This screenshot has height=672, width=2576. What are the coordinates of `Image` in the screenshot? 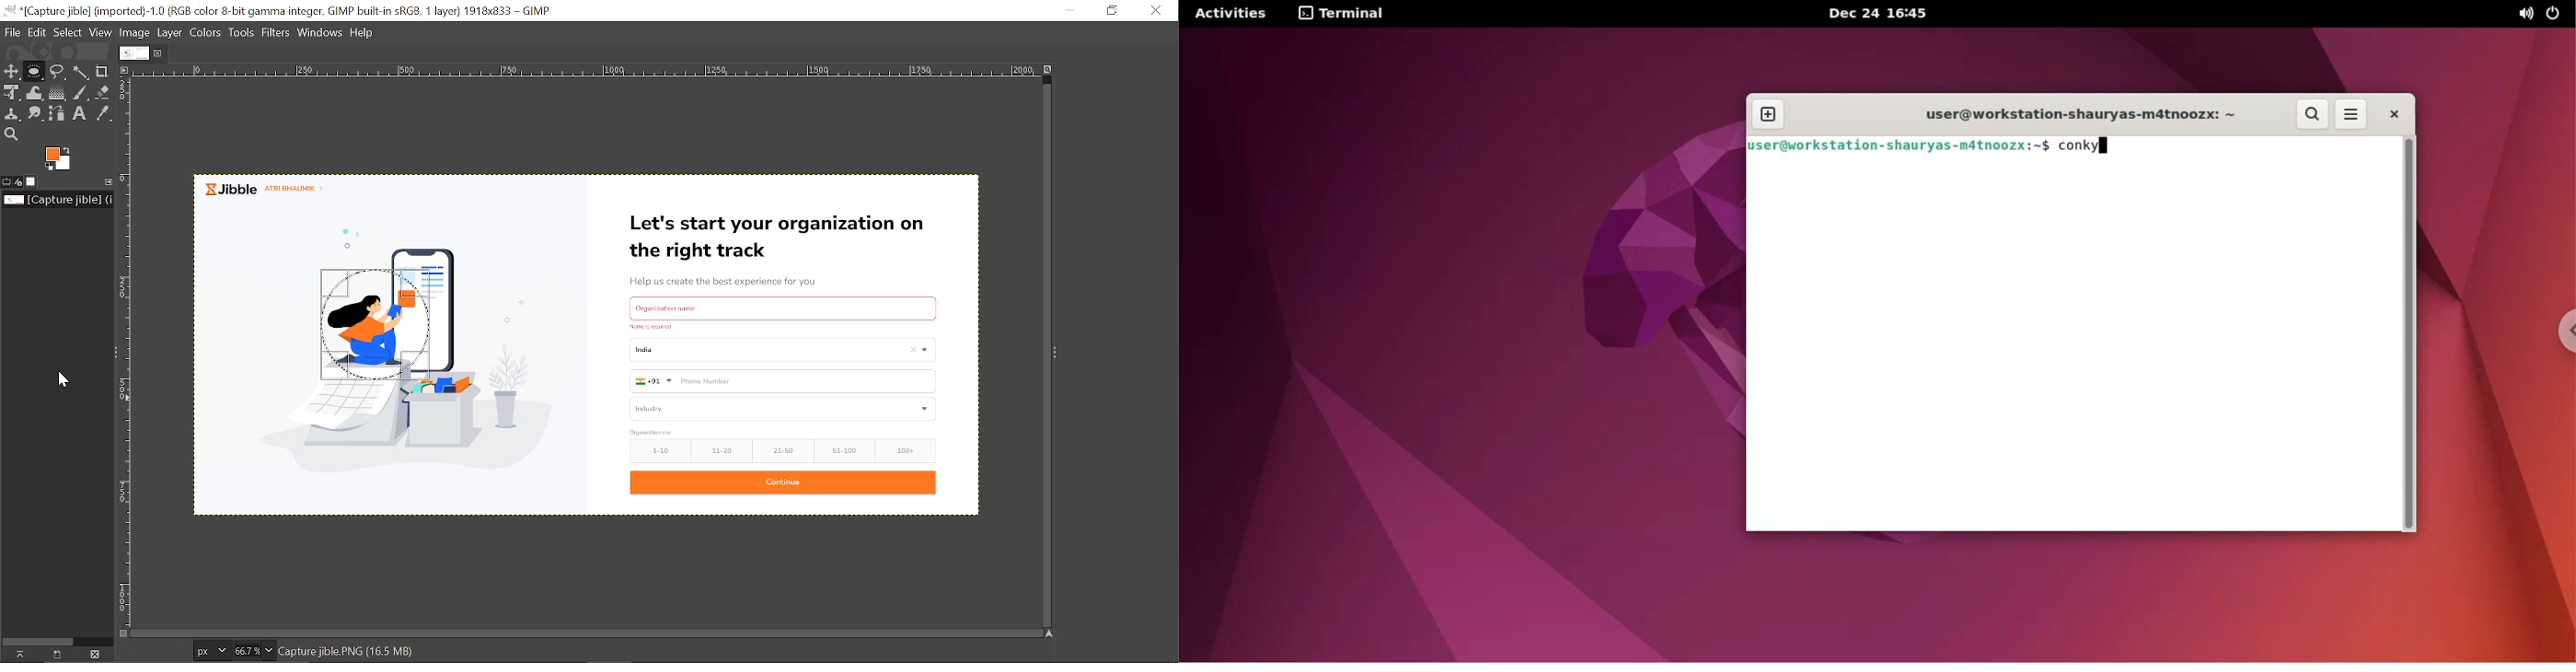 It's located at (138, 31).